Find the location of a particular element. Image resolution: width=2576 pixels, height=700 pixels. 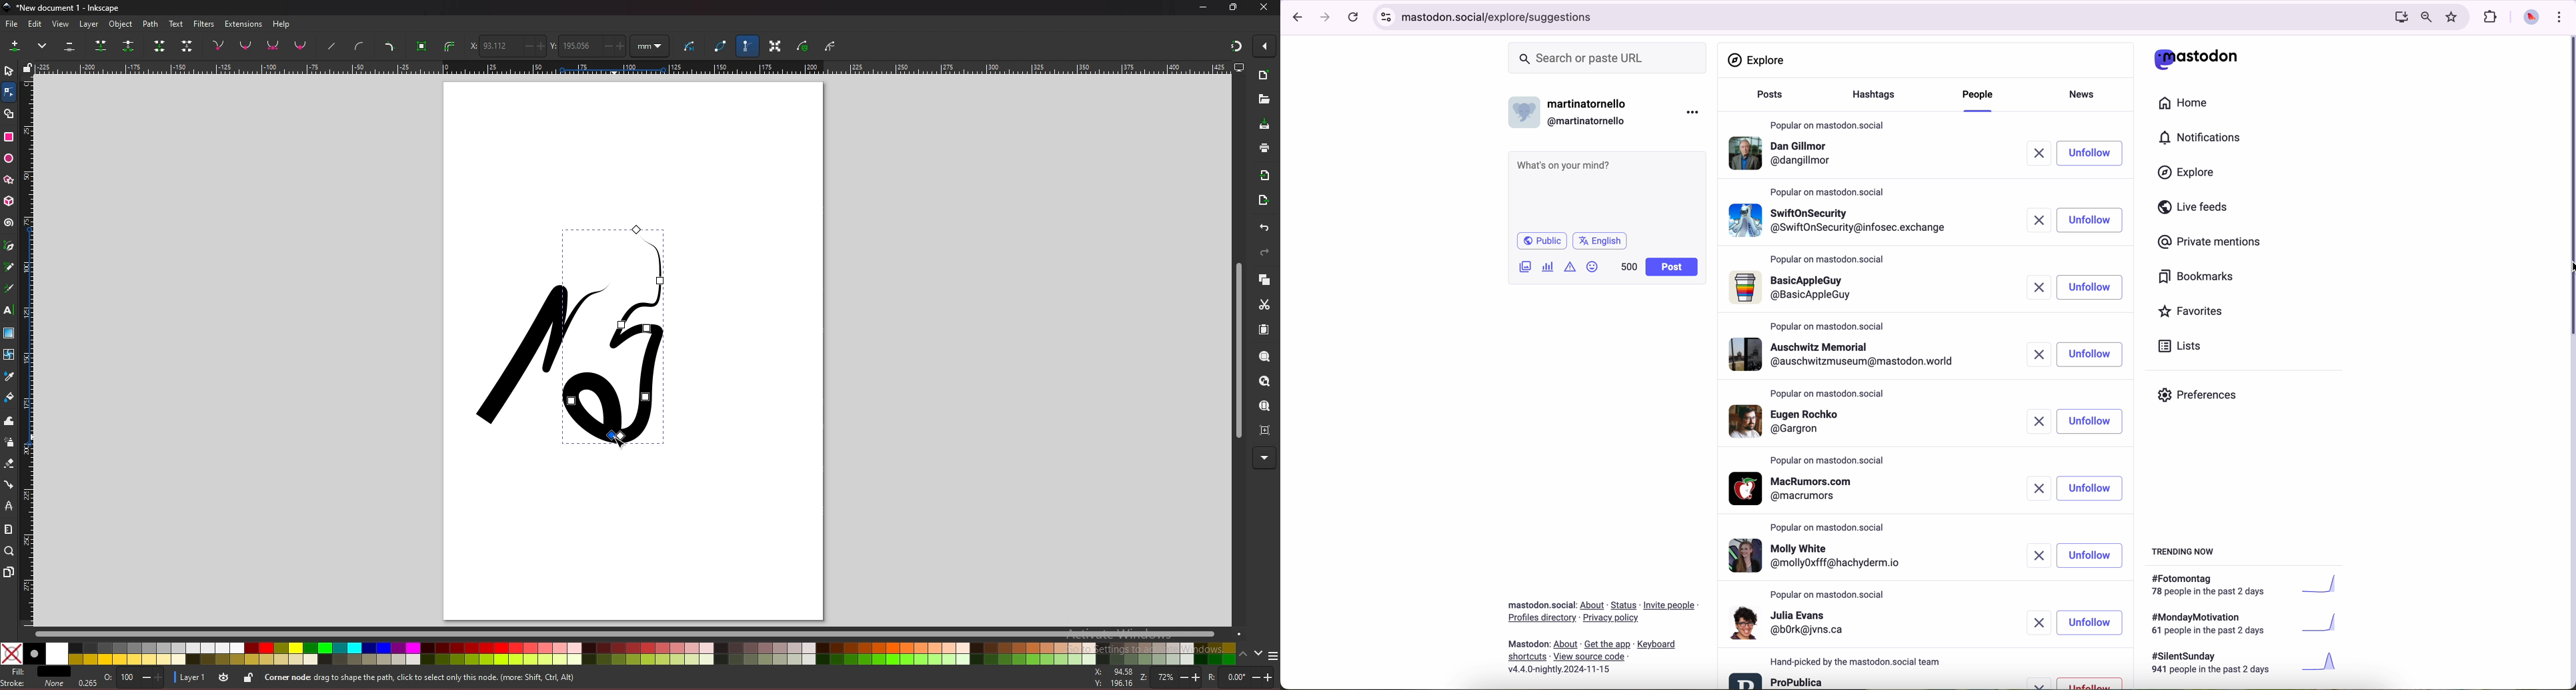

more options is located at coordinates (1695, 112).